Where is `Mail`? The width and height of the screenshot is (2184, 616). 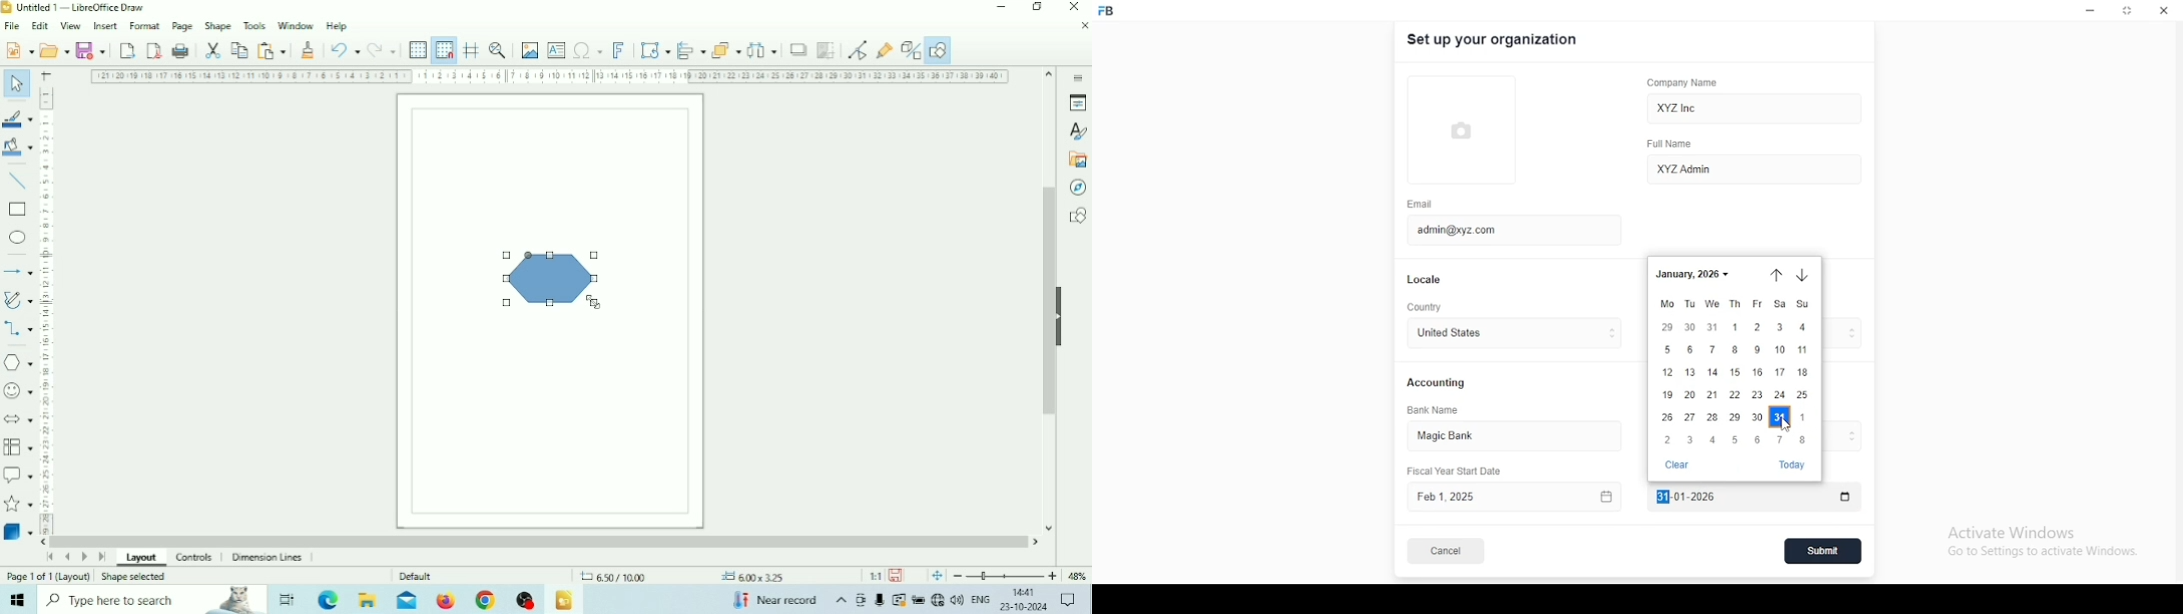
Mail is located at coordinates (407, 600).